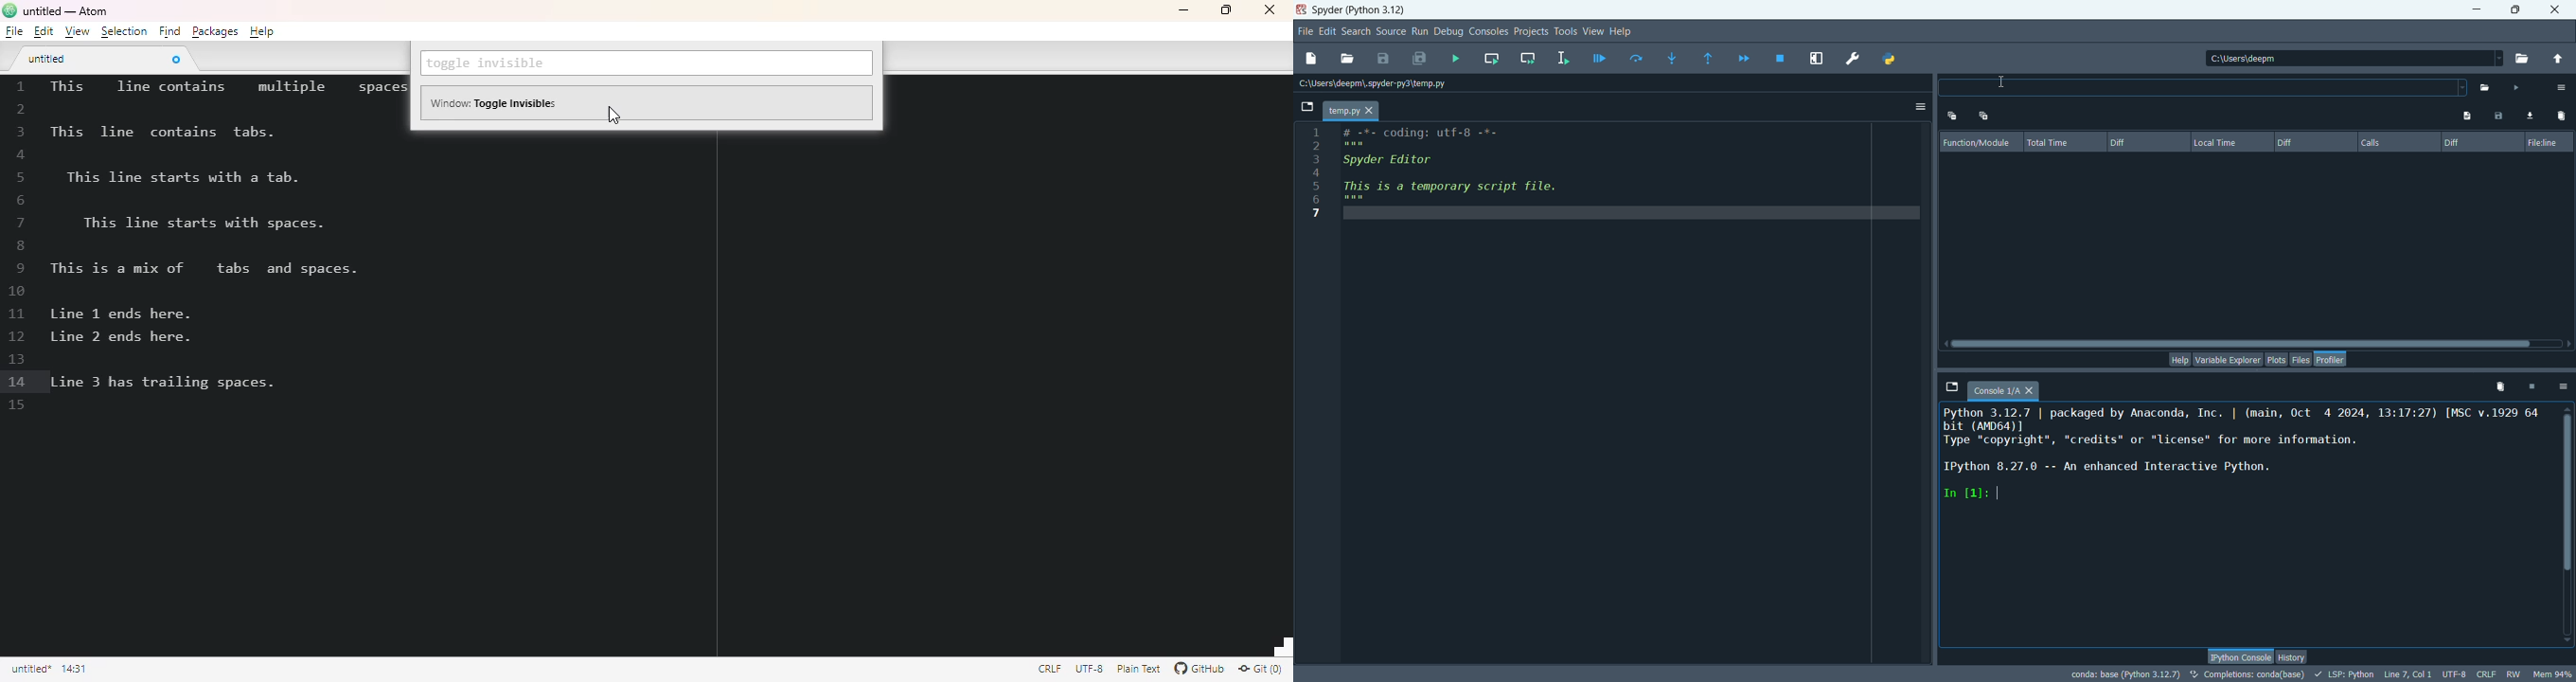 The height and width of the screenshot is (700, 2576). What do you see at coordinates (2562, 388) in the screenshot?
I see `options` at bounding box center [2562, 388].